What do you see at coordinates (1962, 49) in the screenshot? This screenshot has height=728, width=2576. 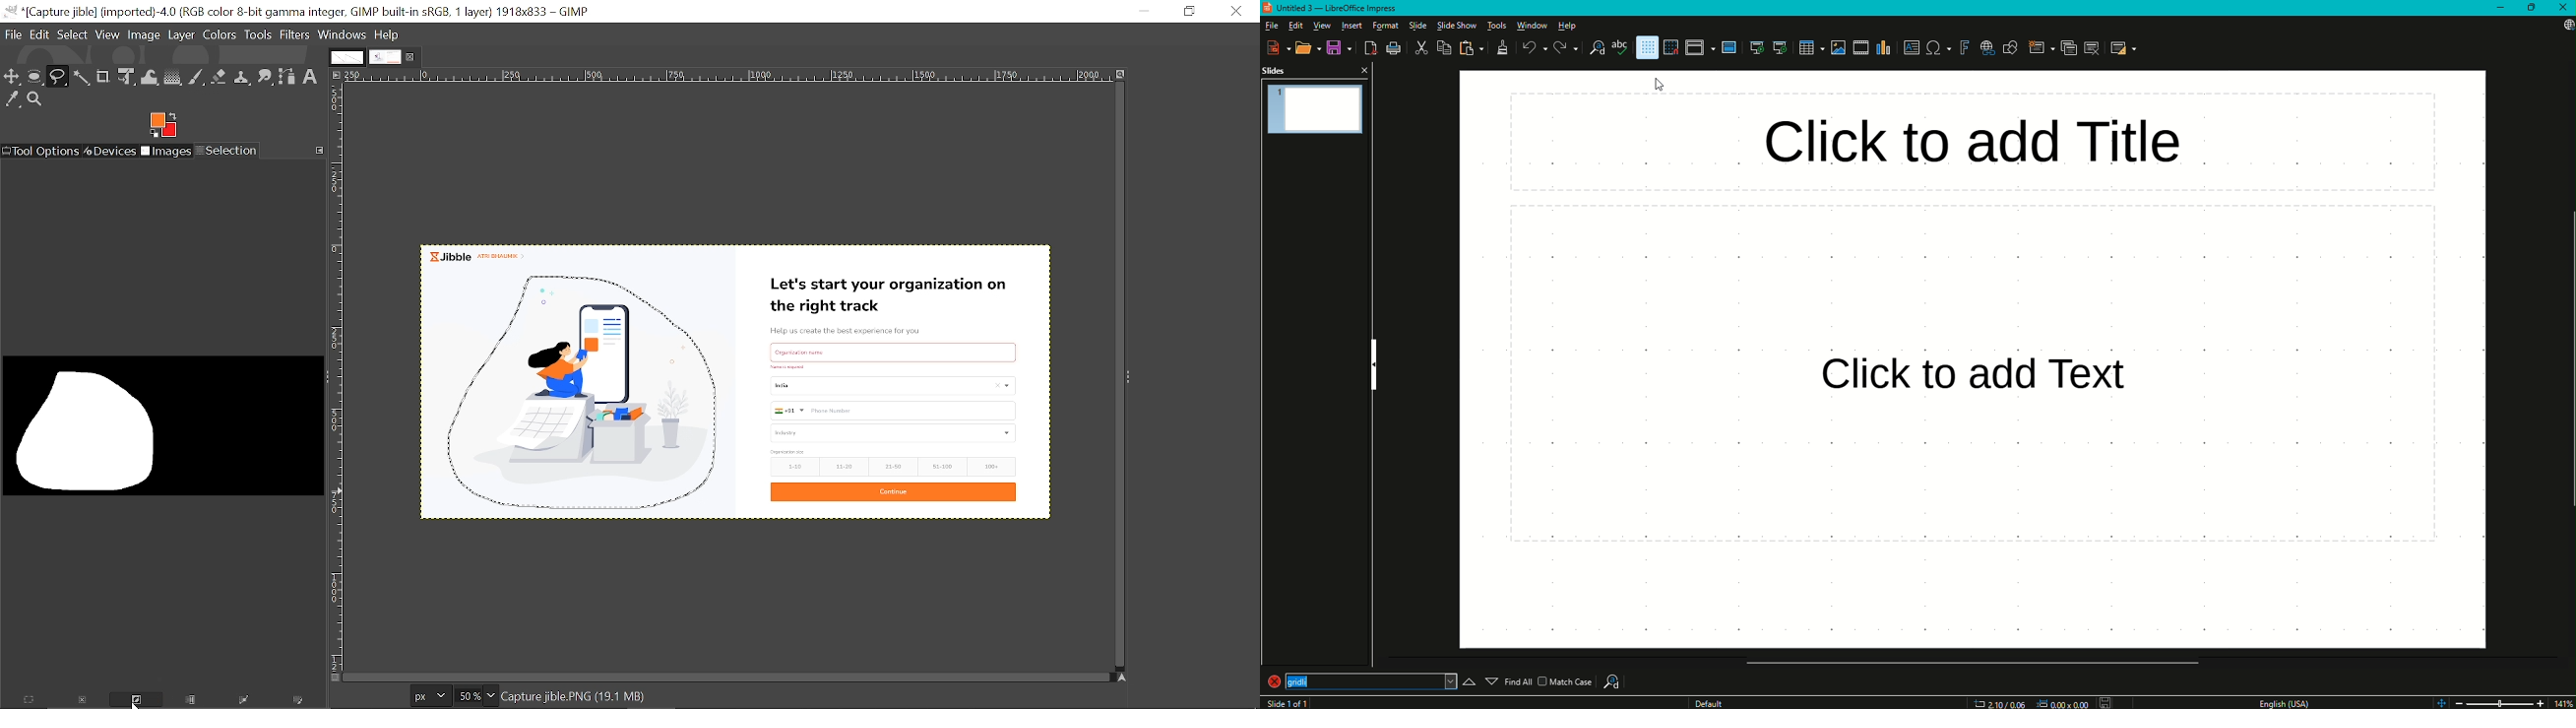 I see `Insert fontwork text` at bounding box center [1962, 49].